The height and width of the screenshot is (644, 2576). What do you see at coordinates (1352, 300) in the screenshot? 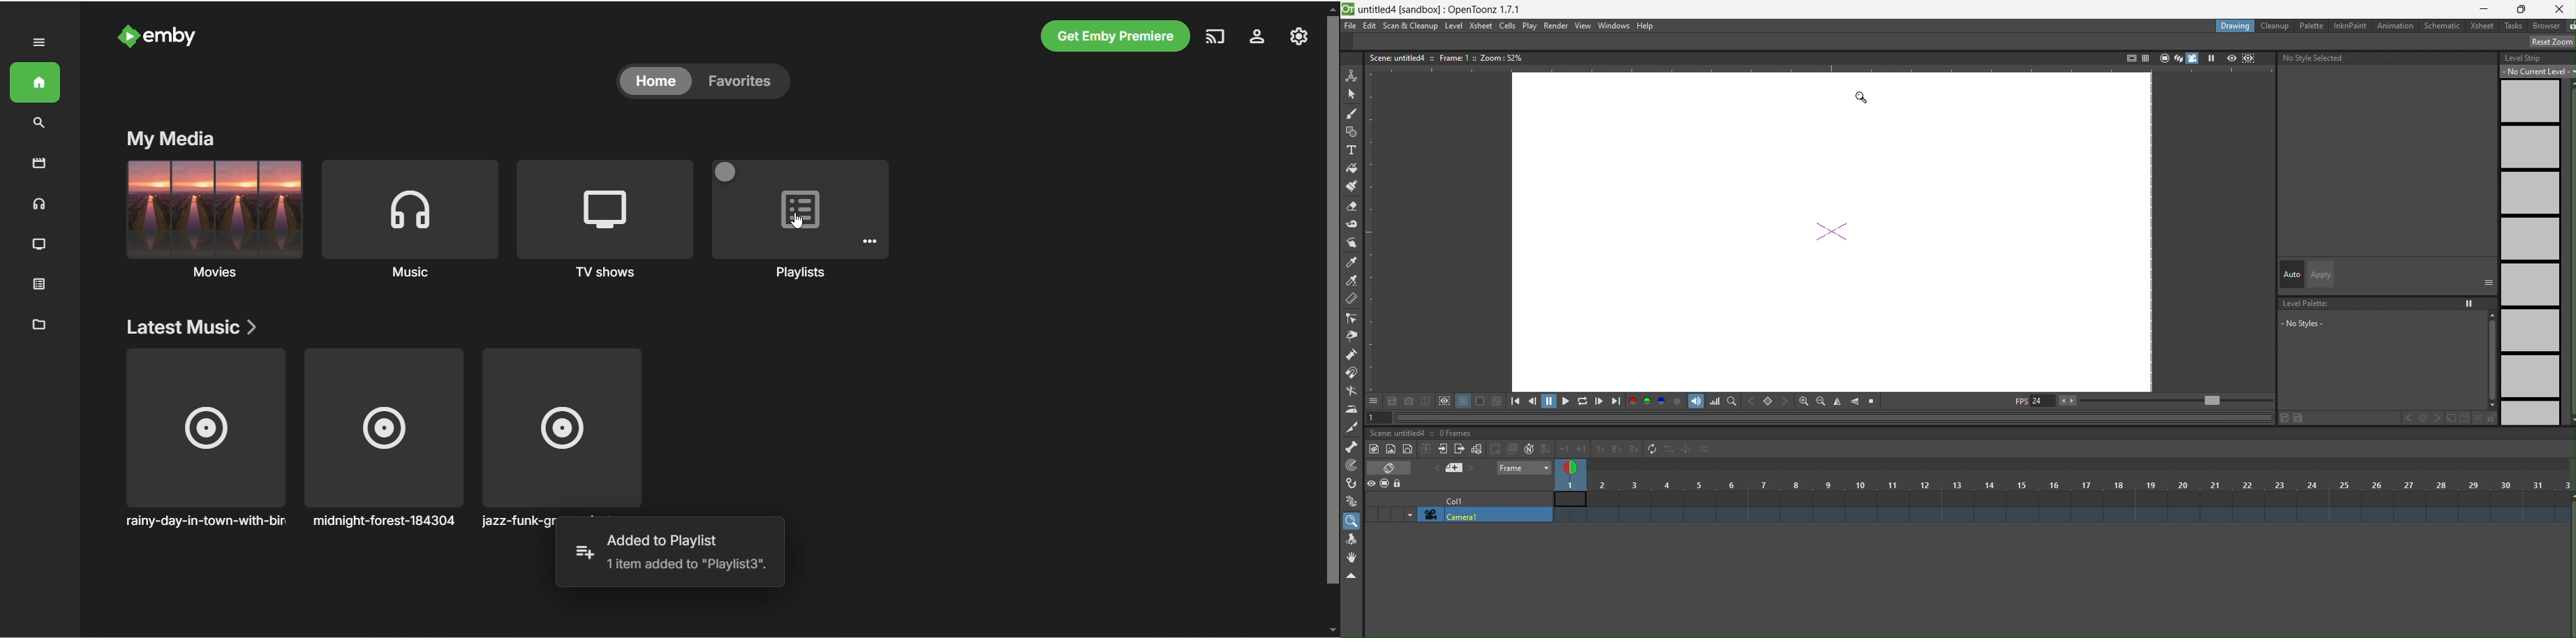
I see `ruler tool` at bounding box center [1352, 300].